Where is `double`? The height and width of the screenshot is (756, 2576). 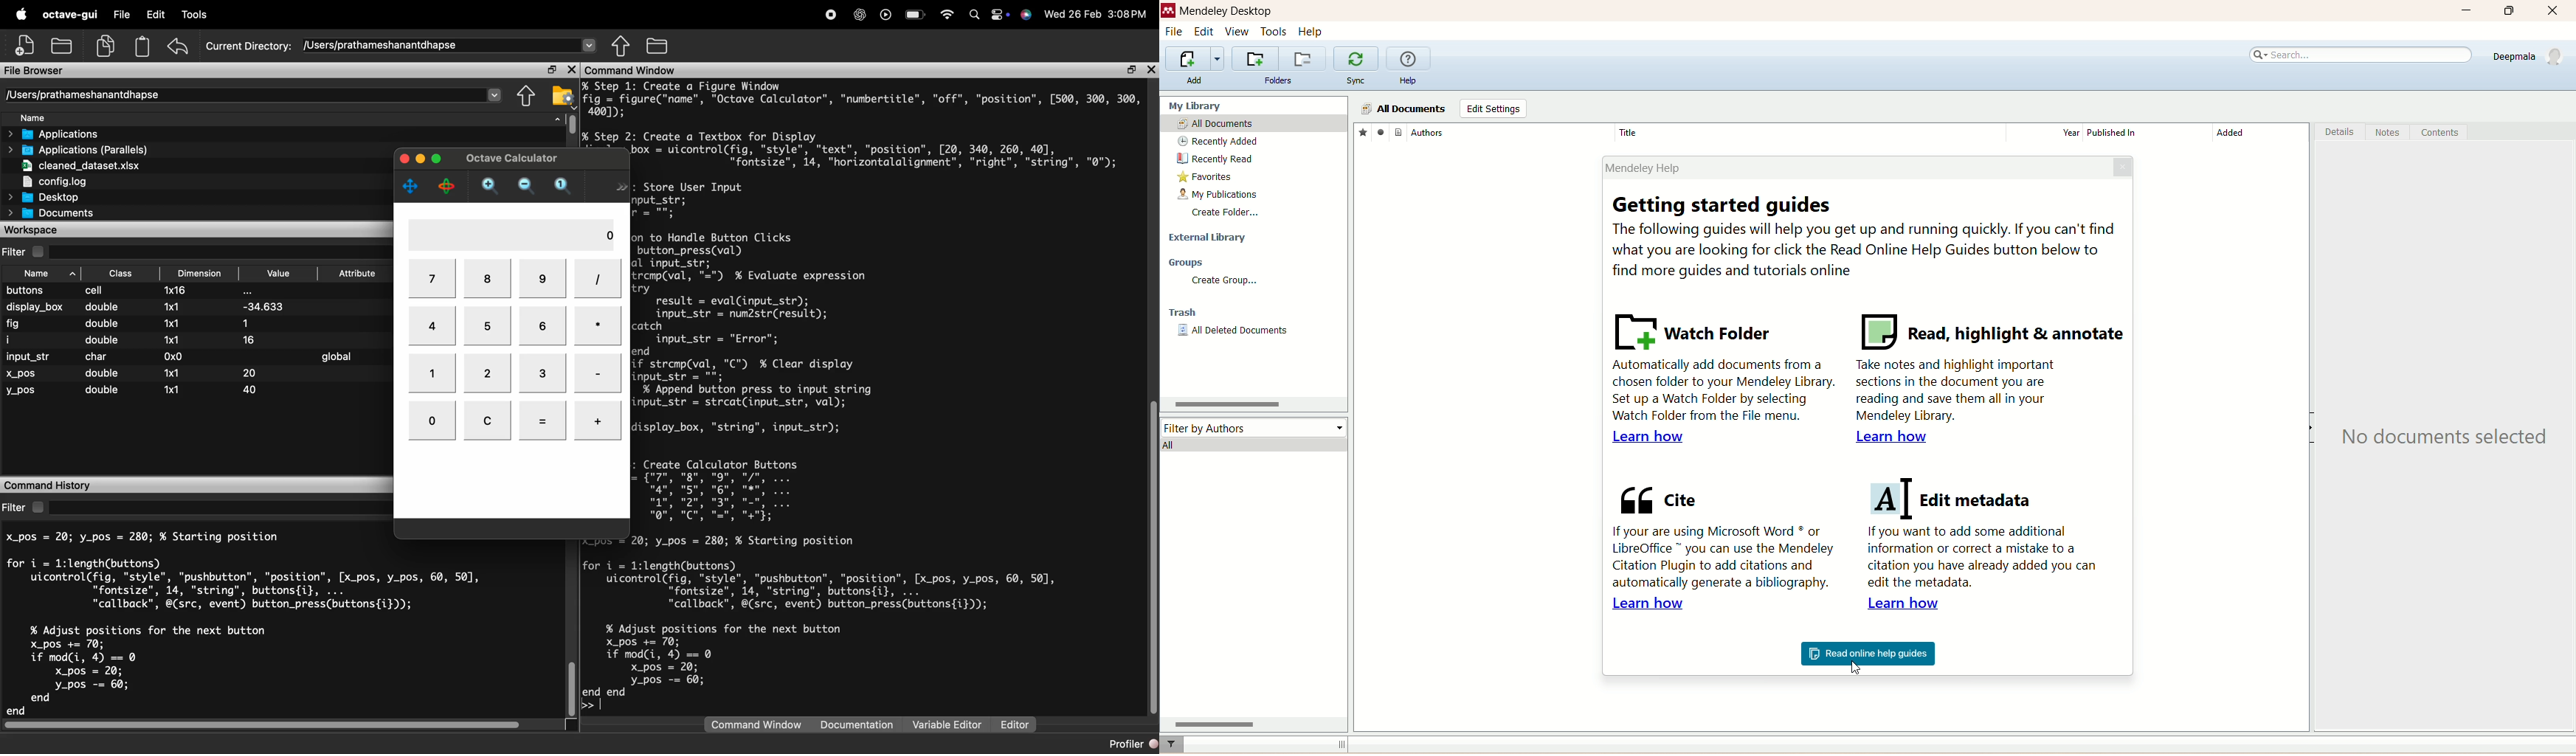 double is located at coordinates (102, 323).